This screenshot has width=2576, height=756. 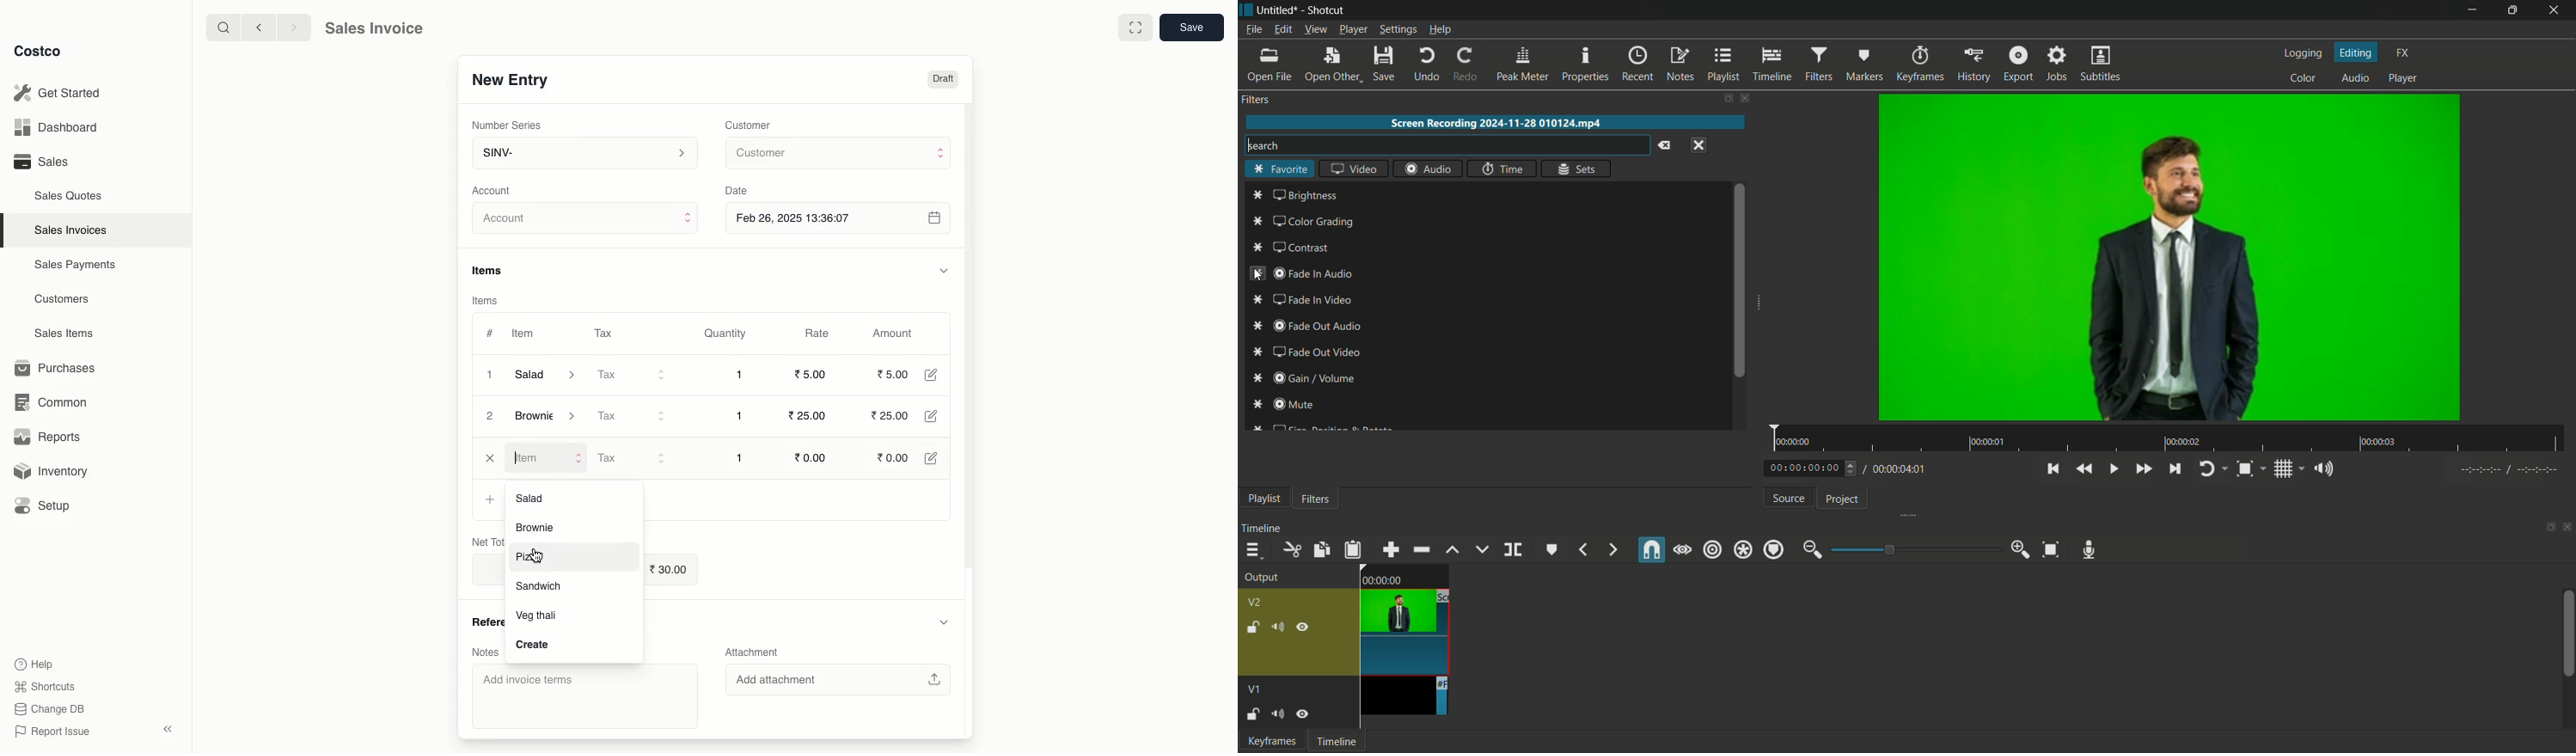 I want to click on Tax, so click(x=630, y=415).